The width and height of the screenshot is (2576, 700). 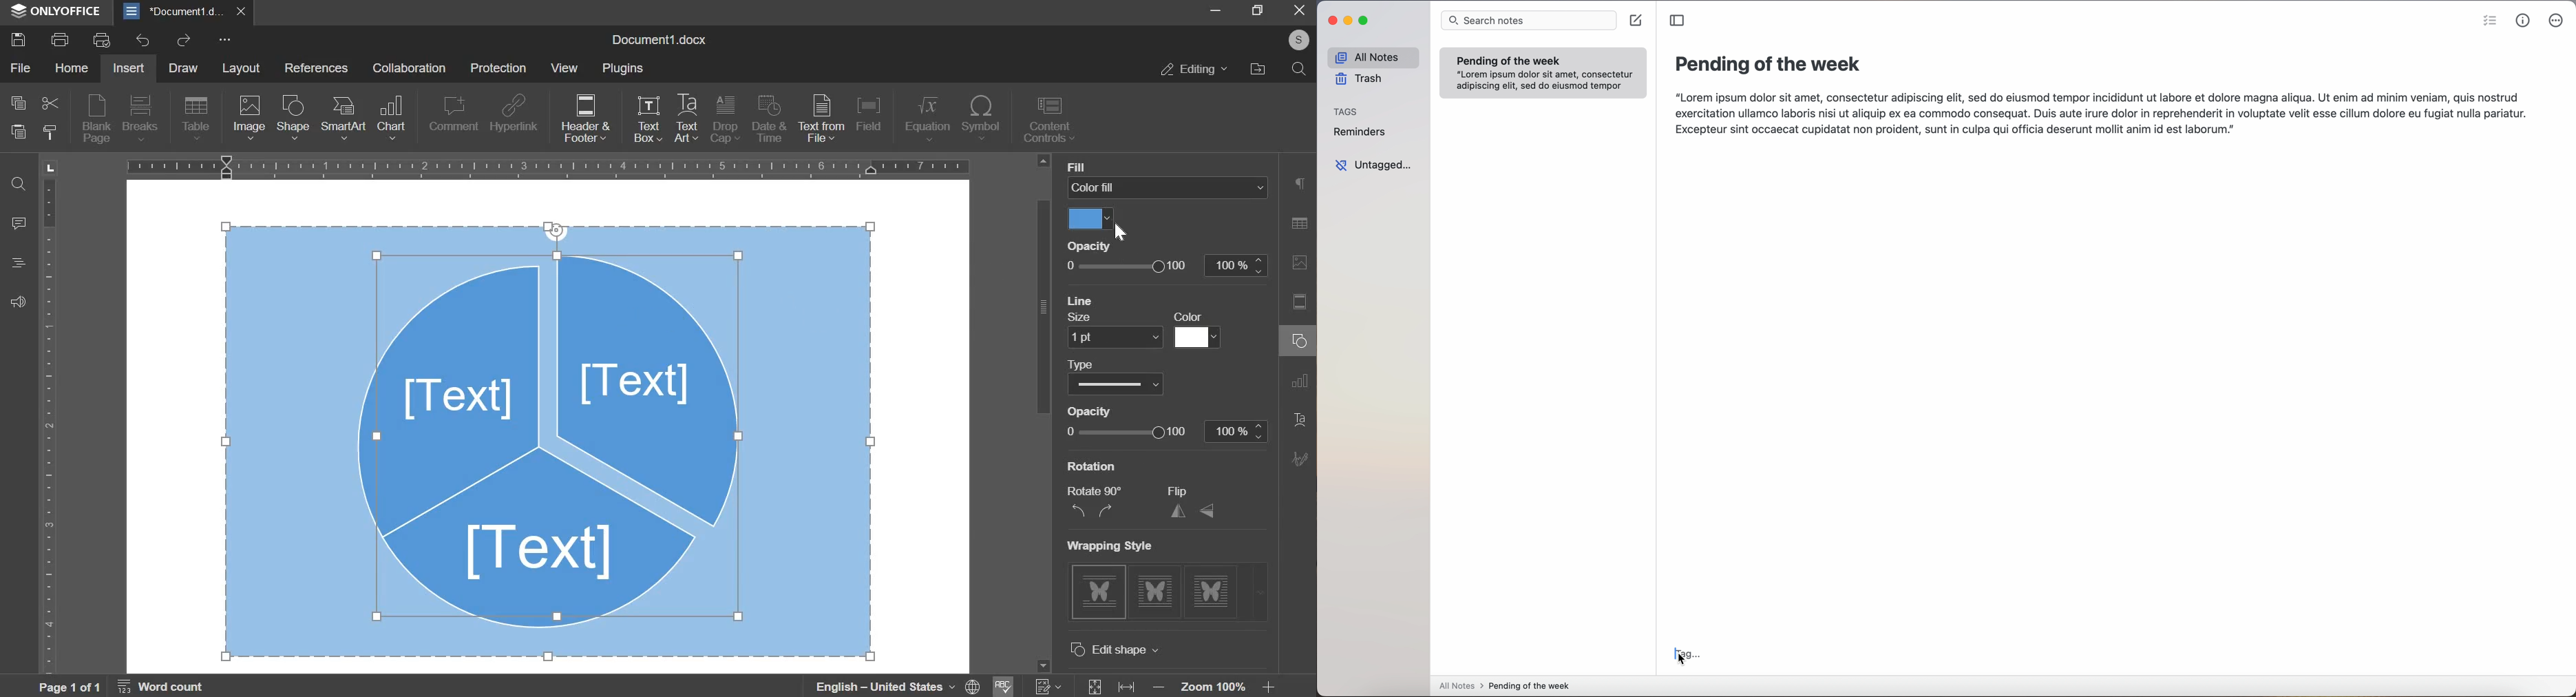 What do you see at coordinates (123, 687) in the screenshot?
I see `page and word count` at bounding box center [123, 687].